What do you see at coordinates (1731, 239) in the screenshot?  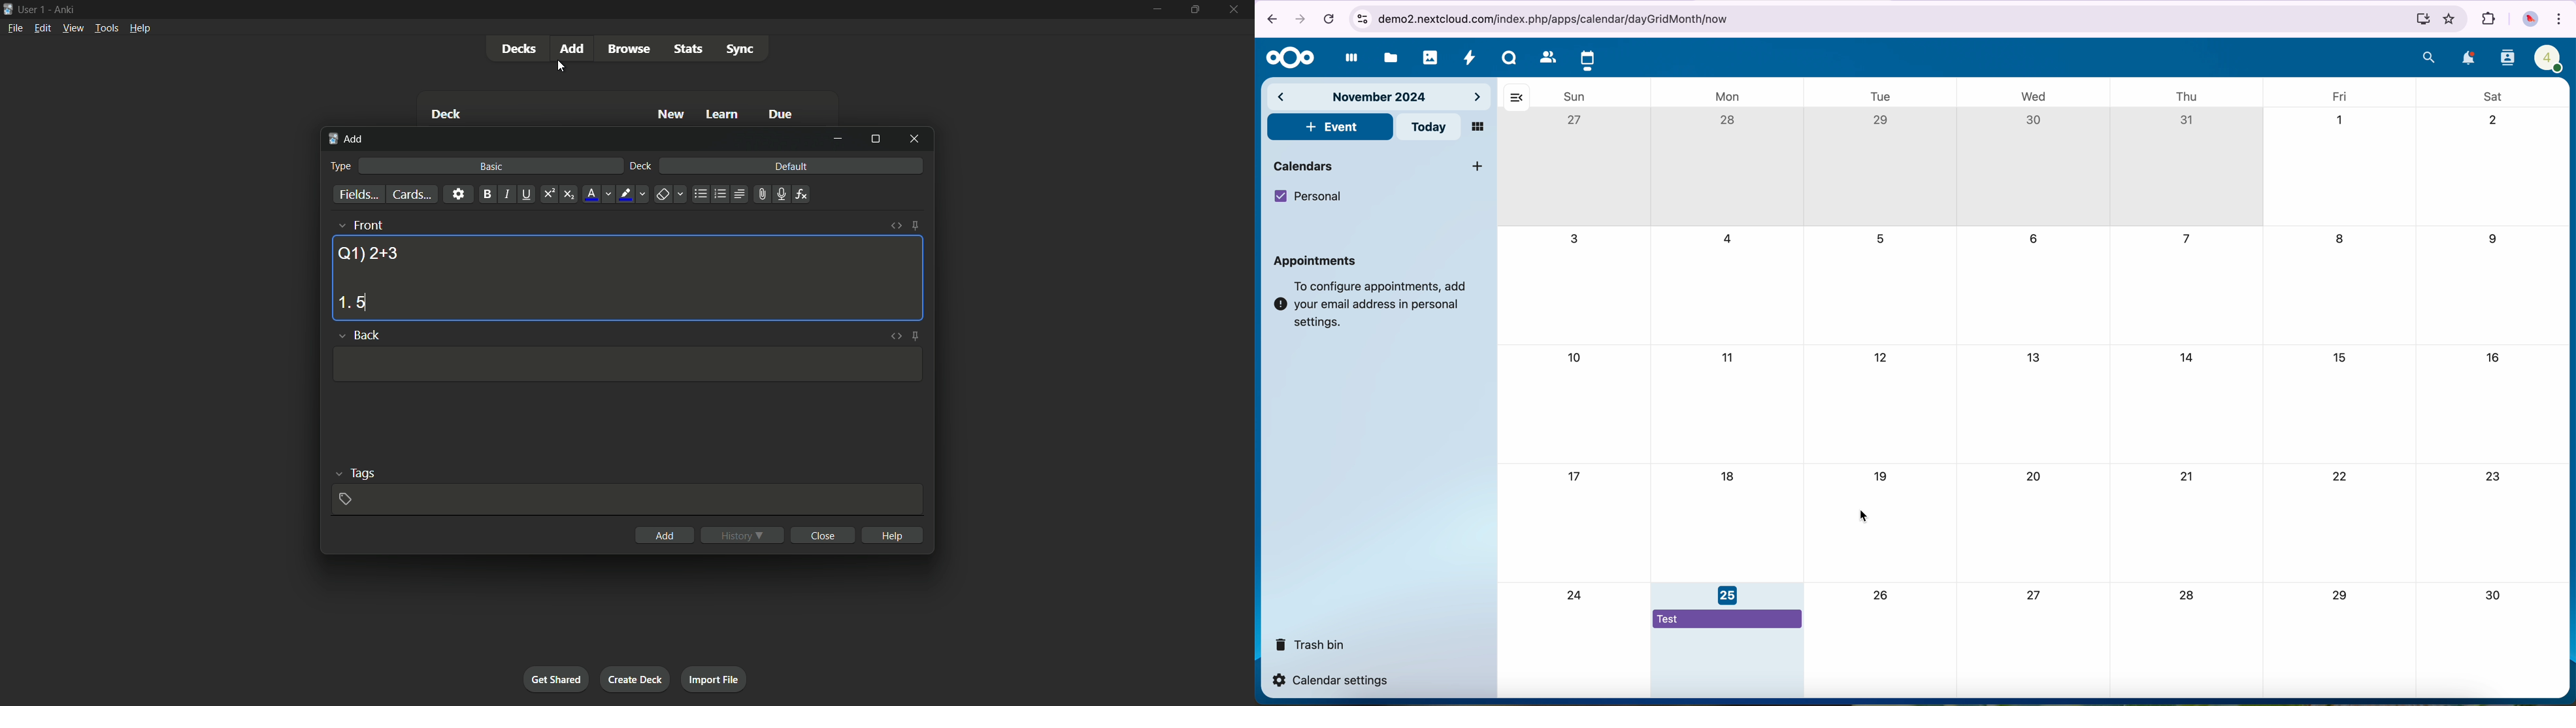 I see `4` at bounding box center [1731, 239].